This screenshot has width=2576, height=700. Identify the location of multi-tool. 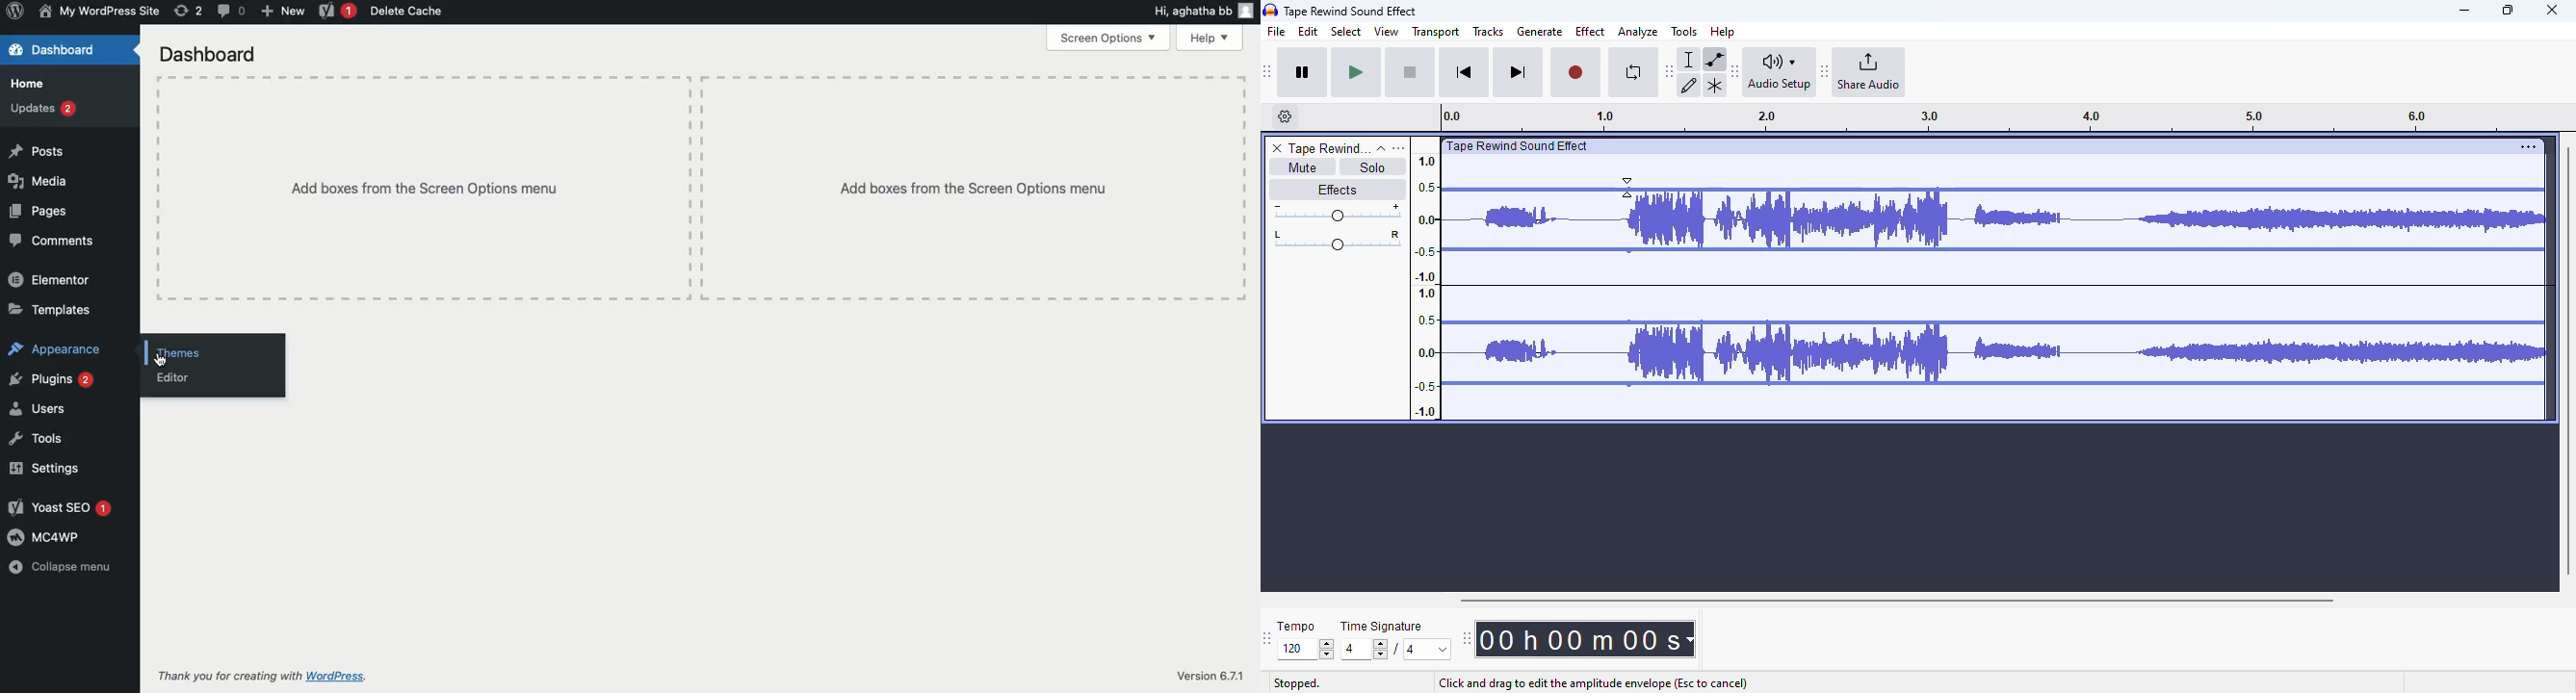
(1714, 86).